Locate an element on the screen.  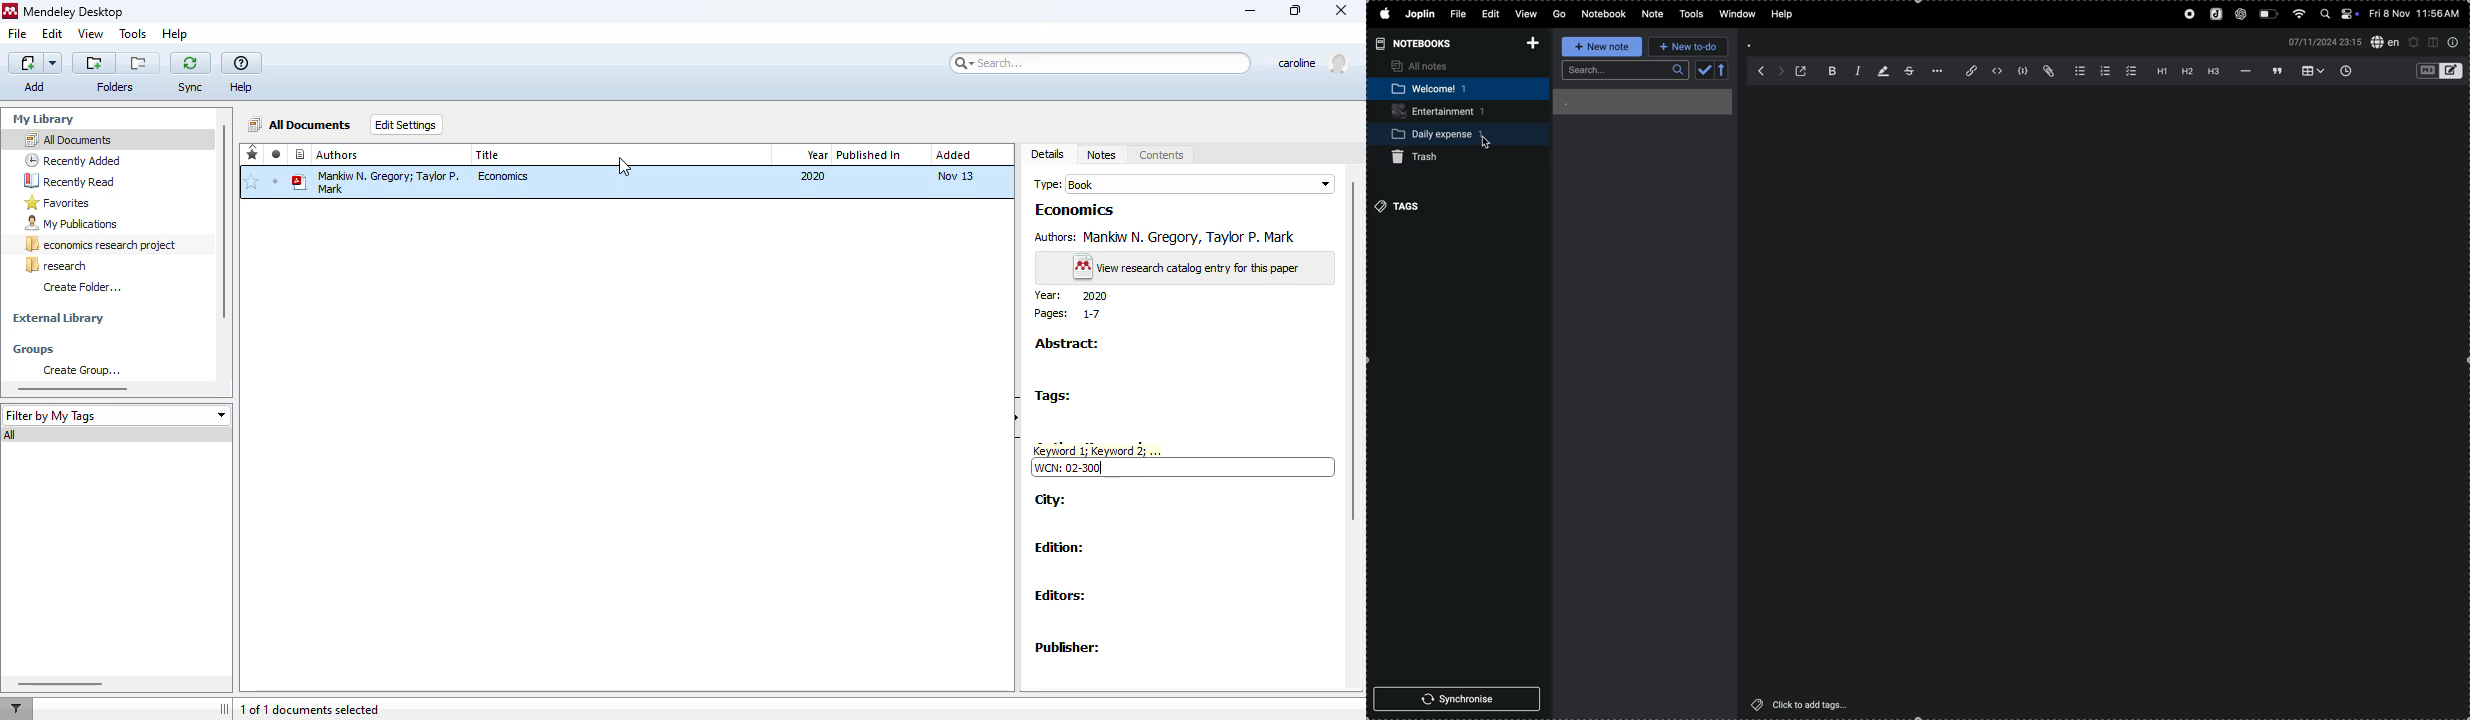
horizontal scroll bar is located at coordinates (74, 389).